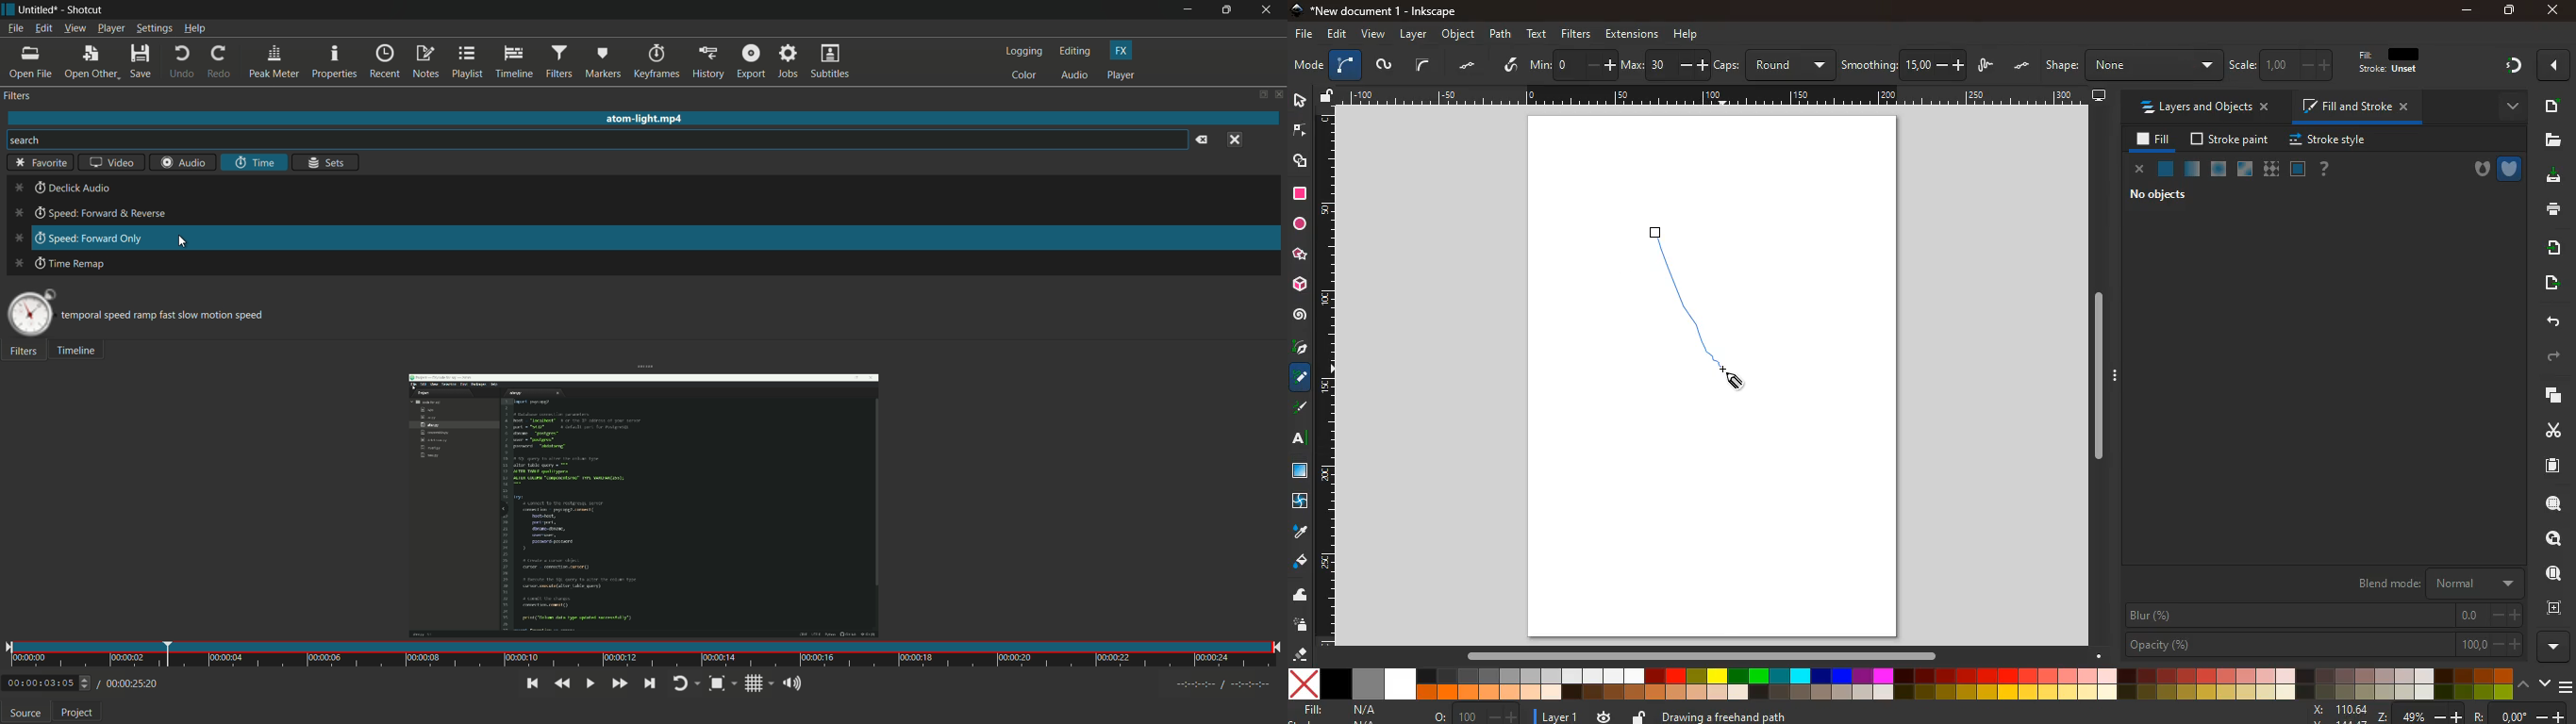 The width and height of the screenshot is (2576, 728). What do you see at coordinates (1076, 52) in the screenshot?
I see `editing` at bounding box center [1076, 52].